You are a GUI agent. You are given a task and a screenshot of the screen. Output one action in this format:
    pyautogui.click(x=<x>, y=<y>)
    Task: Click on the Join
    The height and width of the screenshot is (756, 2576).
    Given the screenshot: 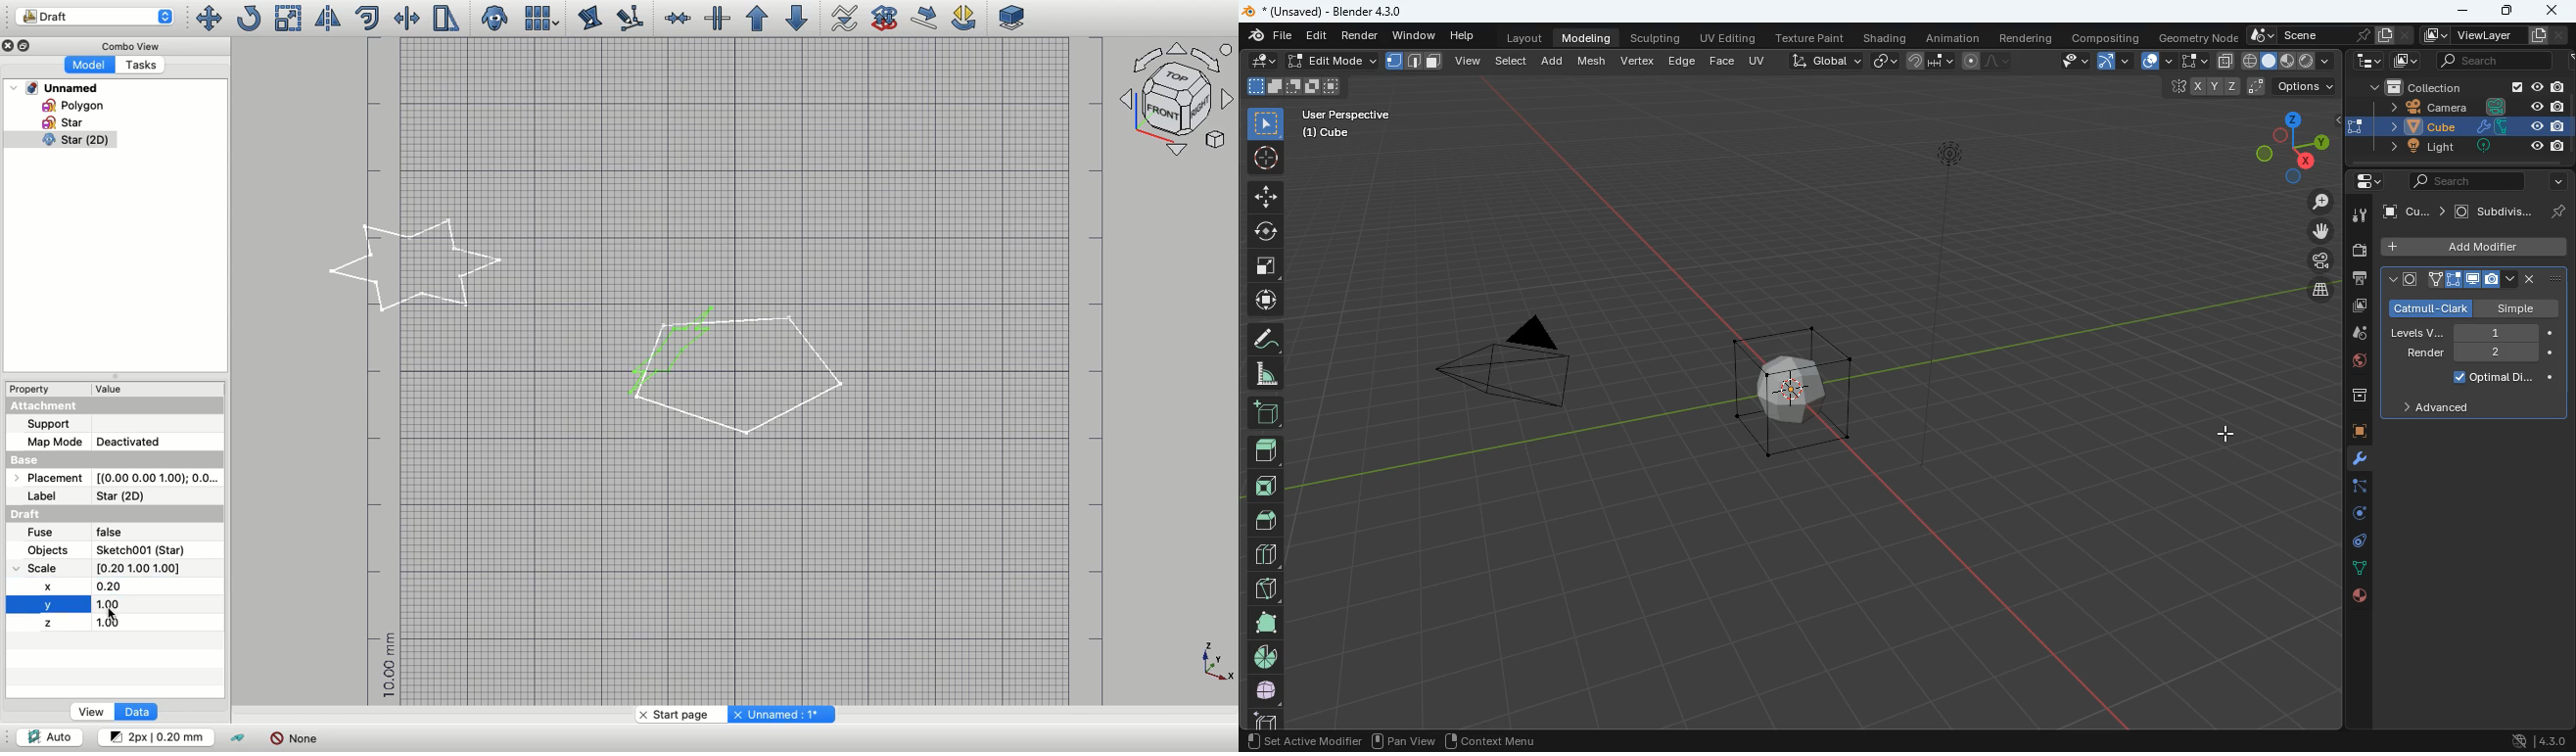 What is the action you would take?
    pyautogui.click(x=677, y=18)
    